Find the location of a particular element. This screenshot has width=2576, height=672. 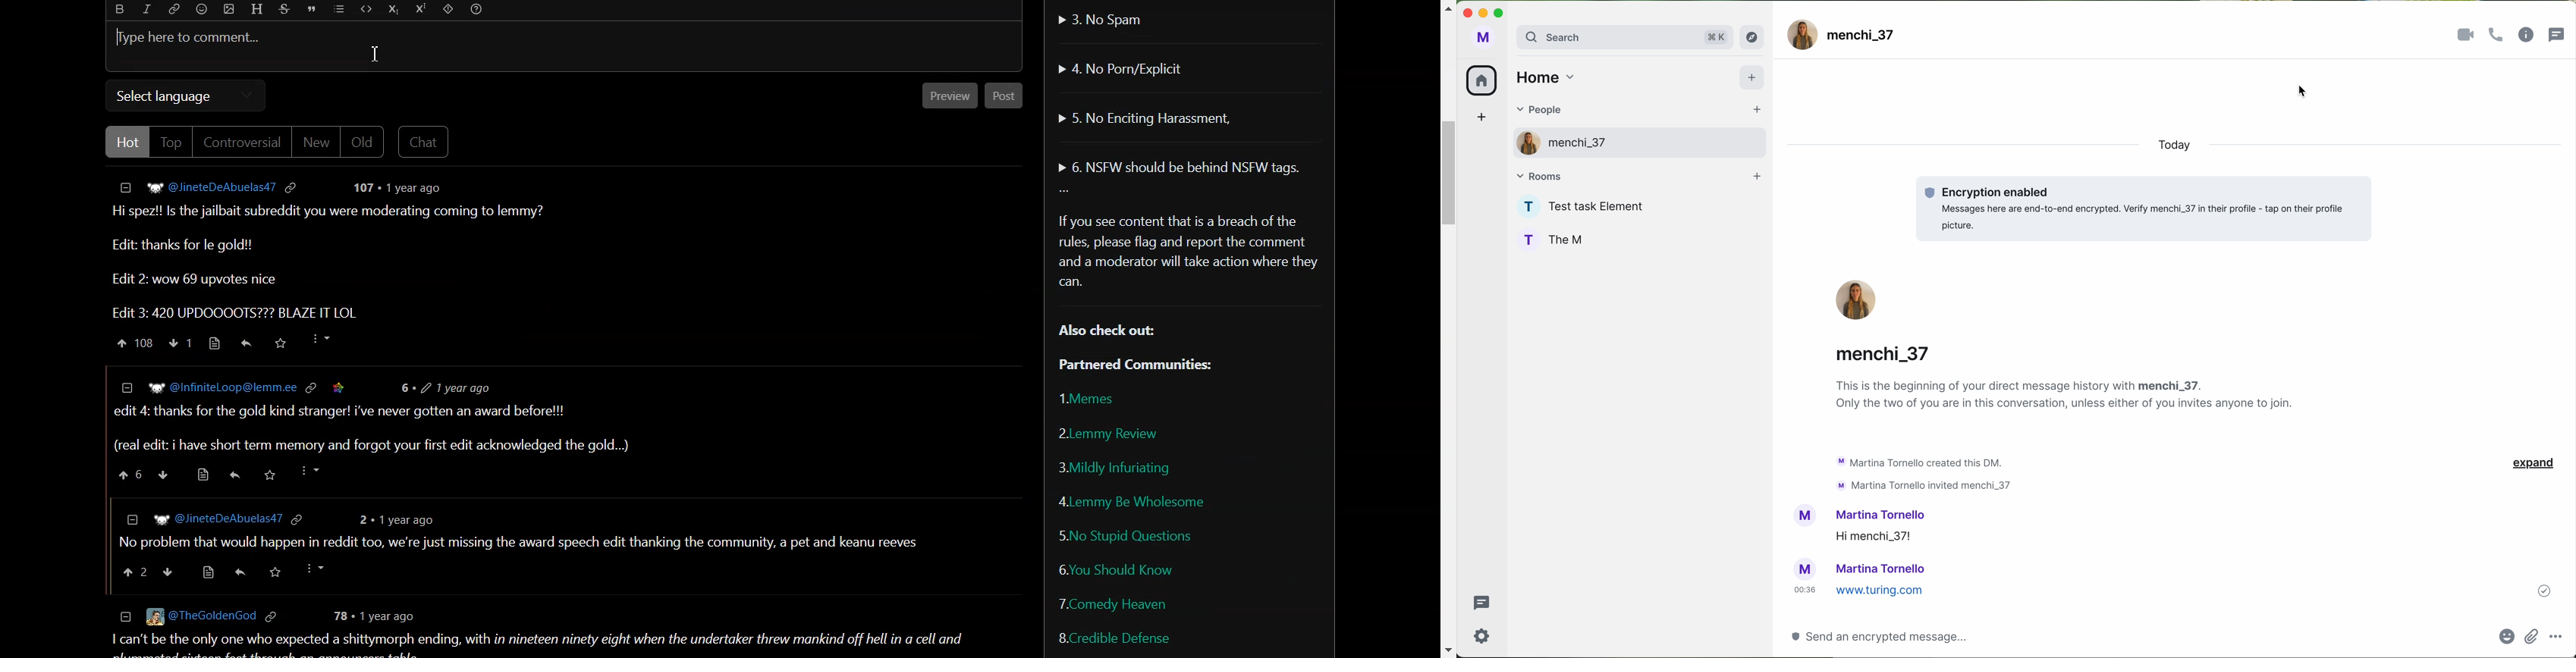

minimize is located at coordinates (1485, 14).